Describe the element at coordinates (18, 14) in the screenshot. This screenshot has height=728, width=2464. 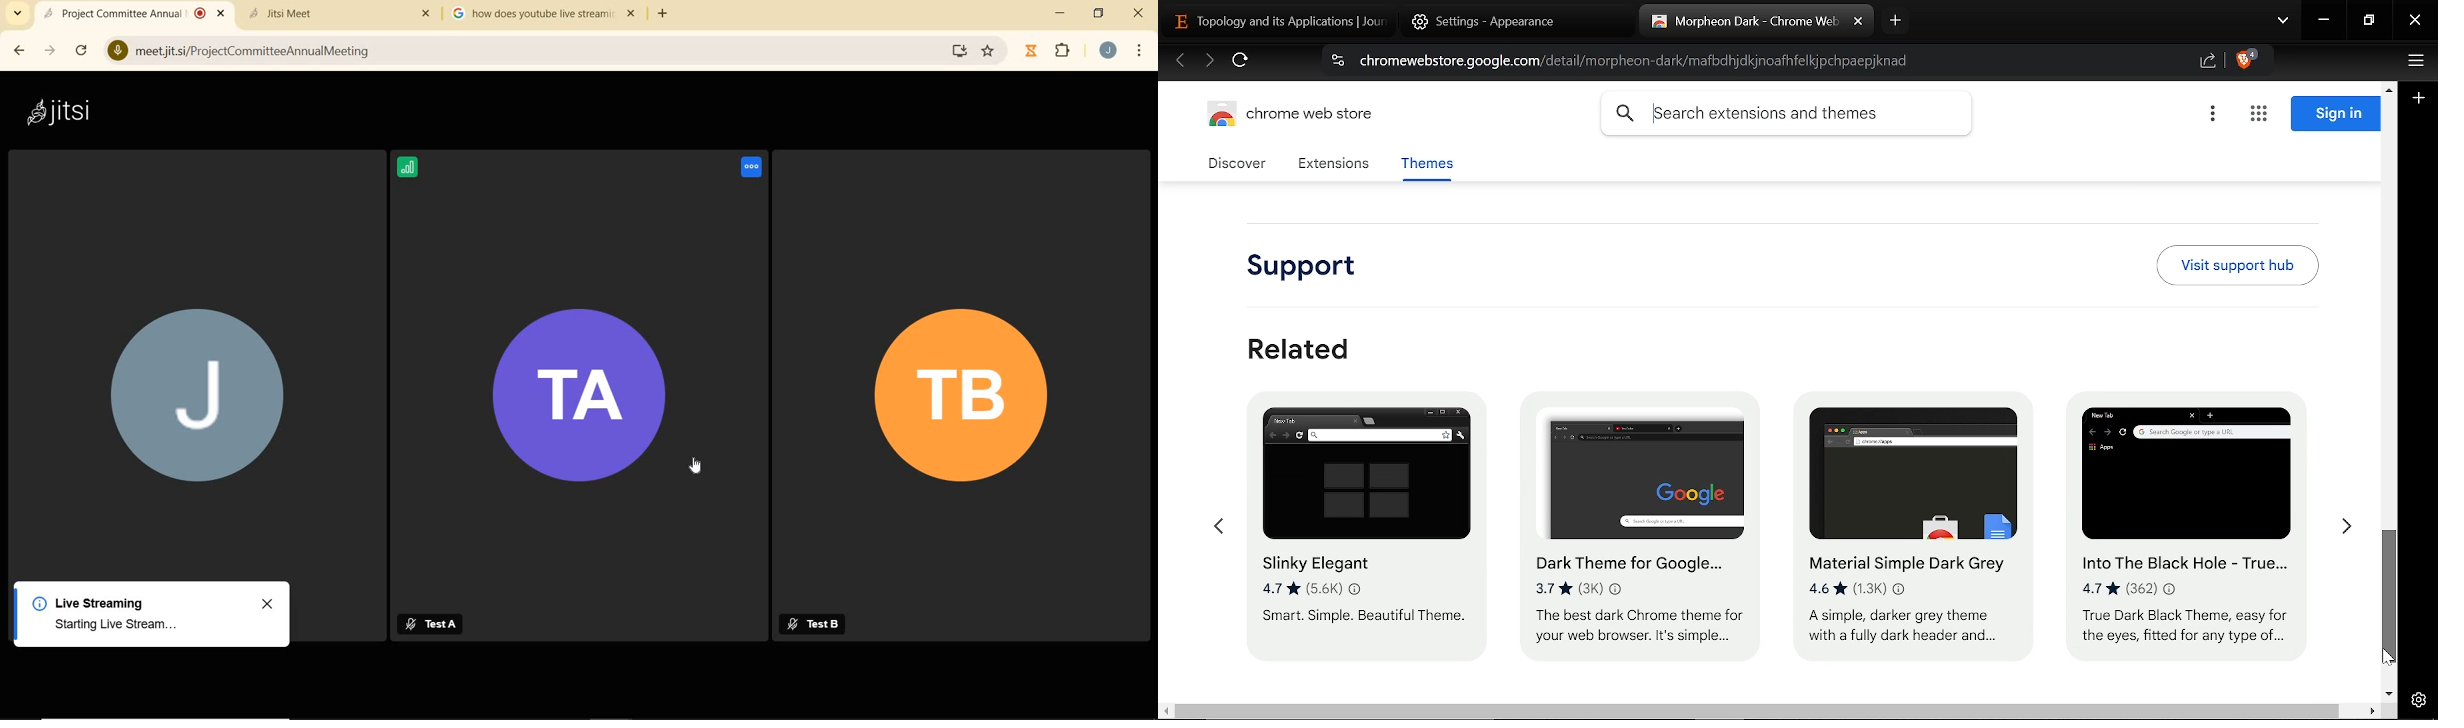
I see `search tabs` at that location.